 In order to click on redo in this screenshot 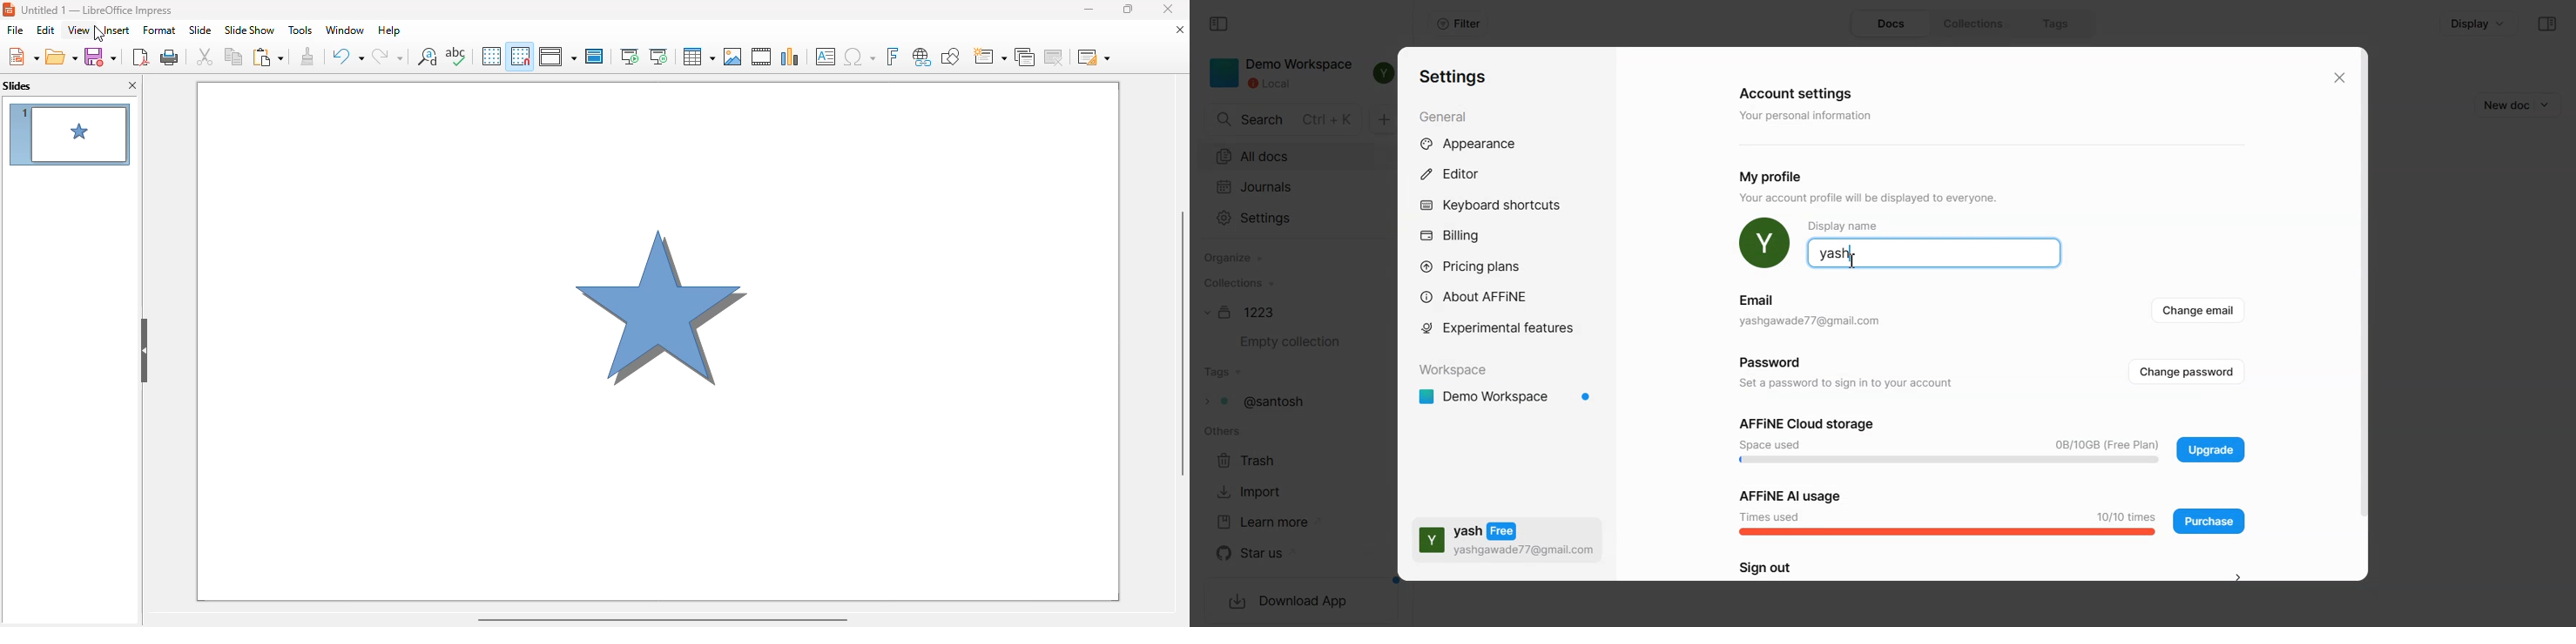, I will do `click(388, 56)`.